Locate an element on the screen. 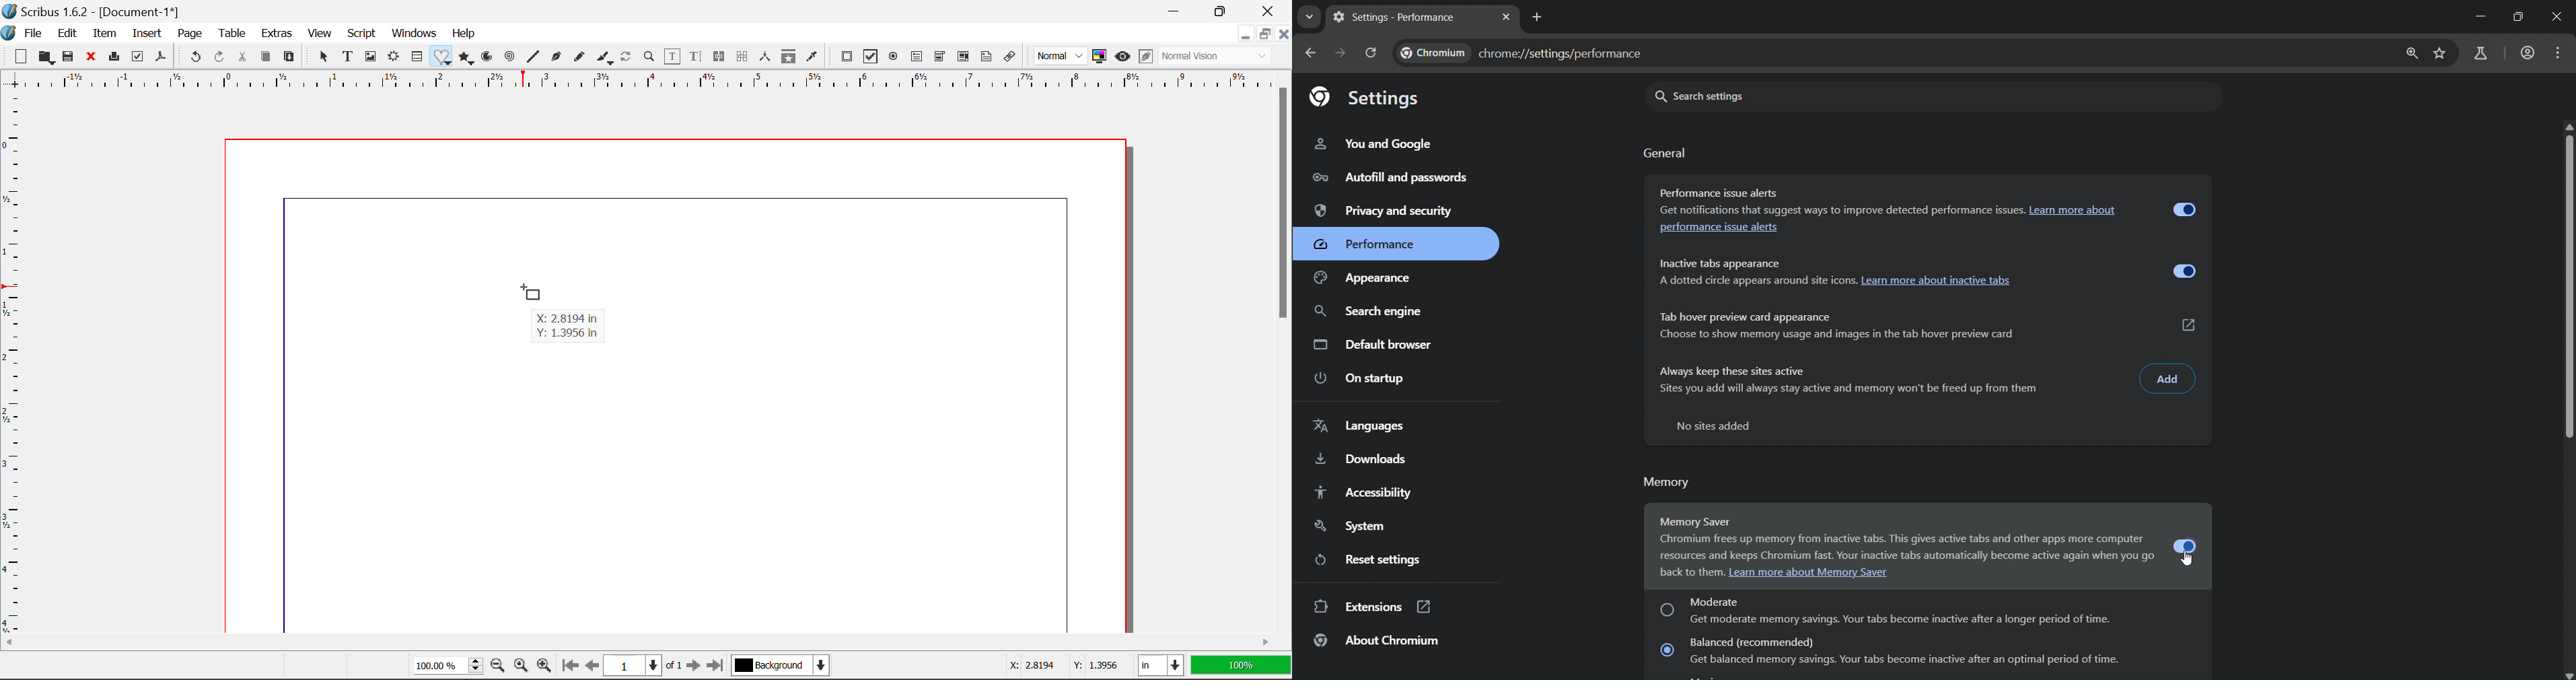 This screenshot has height=700, width=2576. Zoom Out is located at coordinates (498, 667).